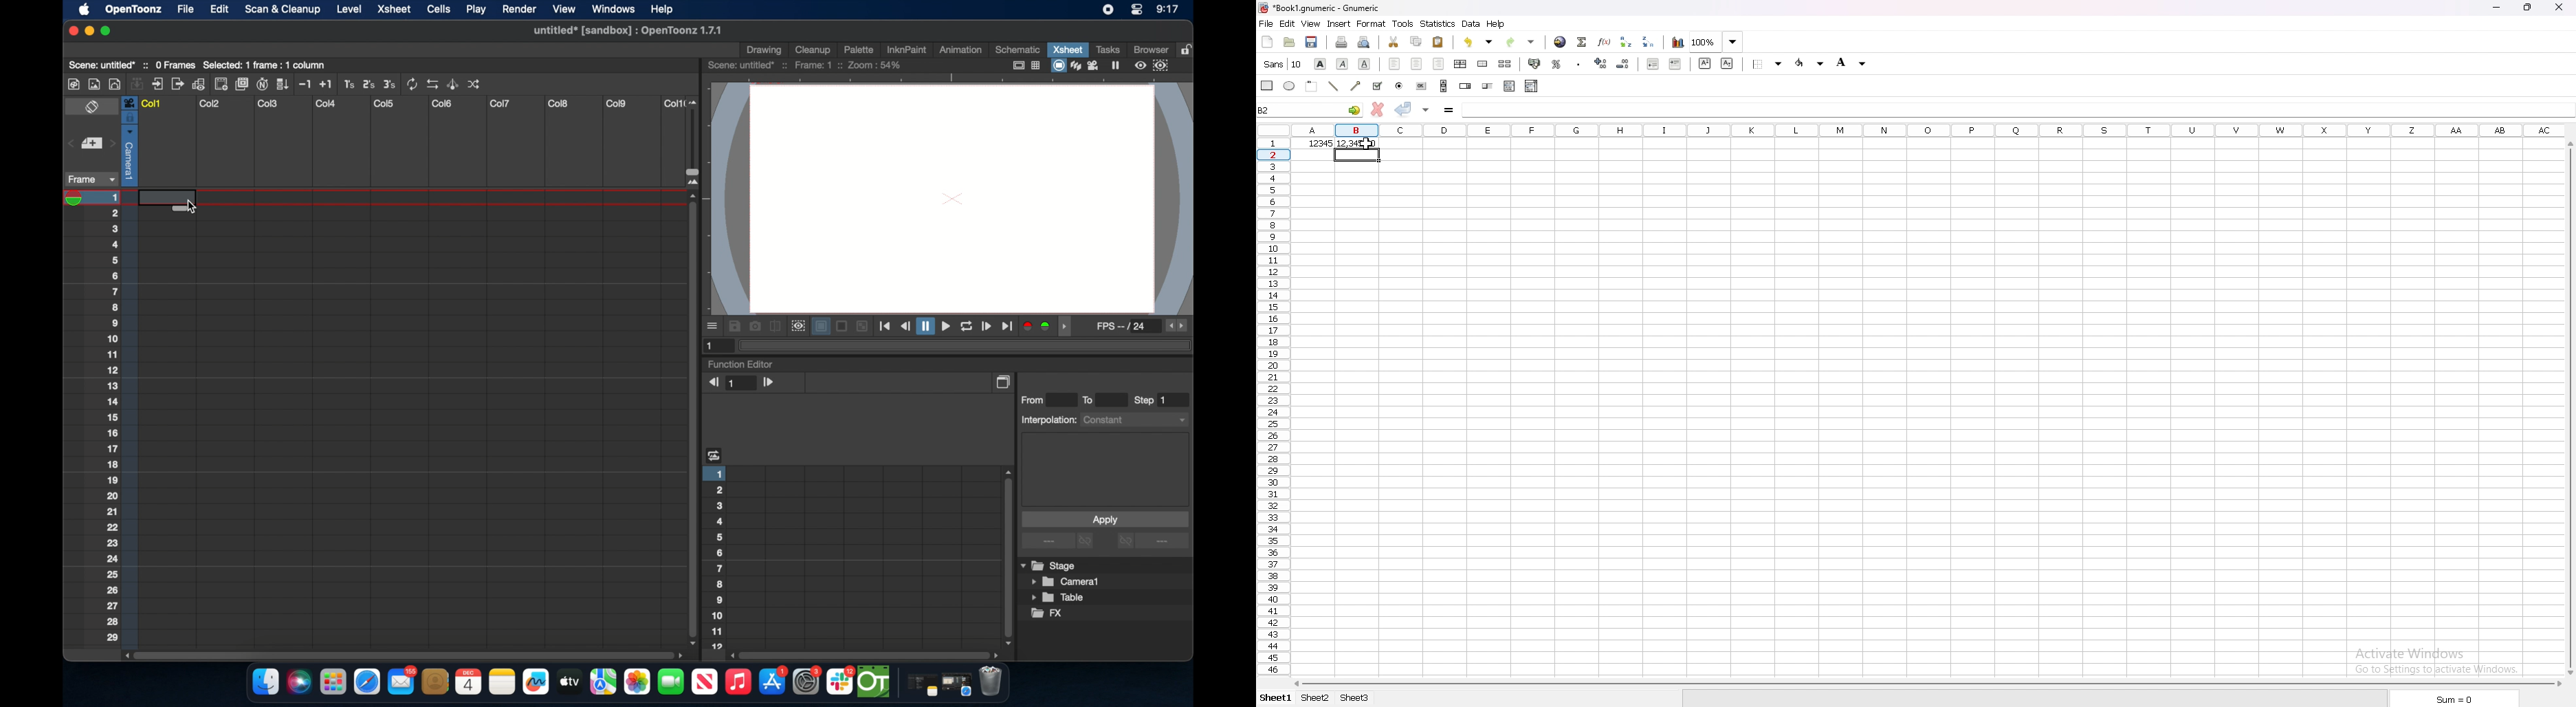  What do you see at coordinates (755, 326) in the screenshot?
I see `snapshot` at bounding box center [755, 326].